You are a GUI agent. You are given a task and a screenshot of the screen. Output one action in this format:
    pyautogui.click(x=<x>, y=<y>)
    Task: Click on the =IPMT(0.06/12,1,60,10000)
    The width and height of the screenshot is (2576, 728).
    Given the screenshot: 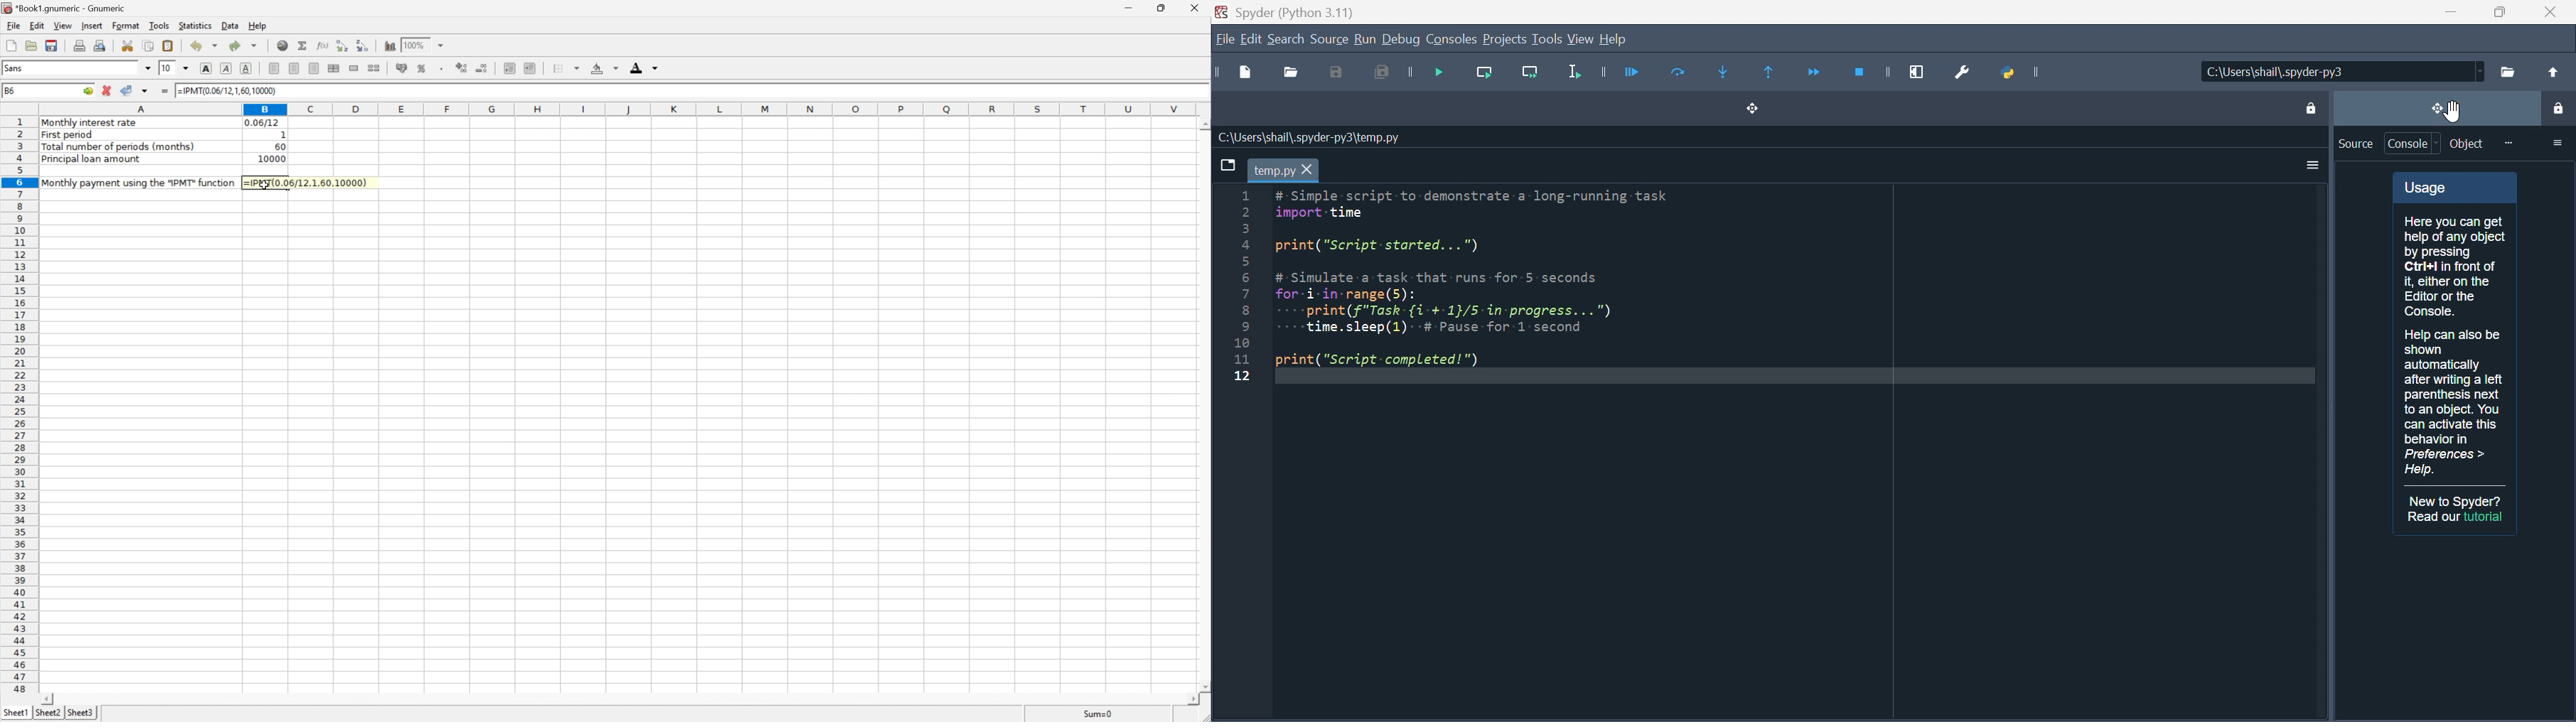 What is the action you would take?
    pyautogui.click(x=228, y=90)
    